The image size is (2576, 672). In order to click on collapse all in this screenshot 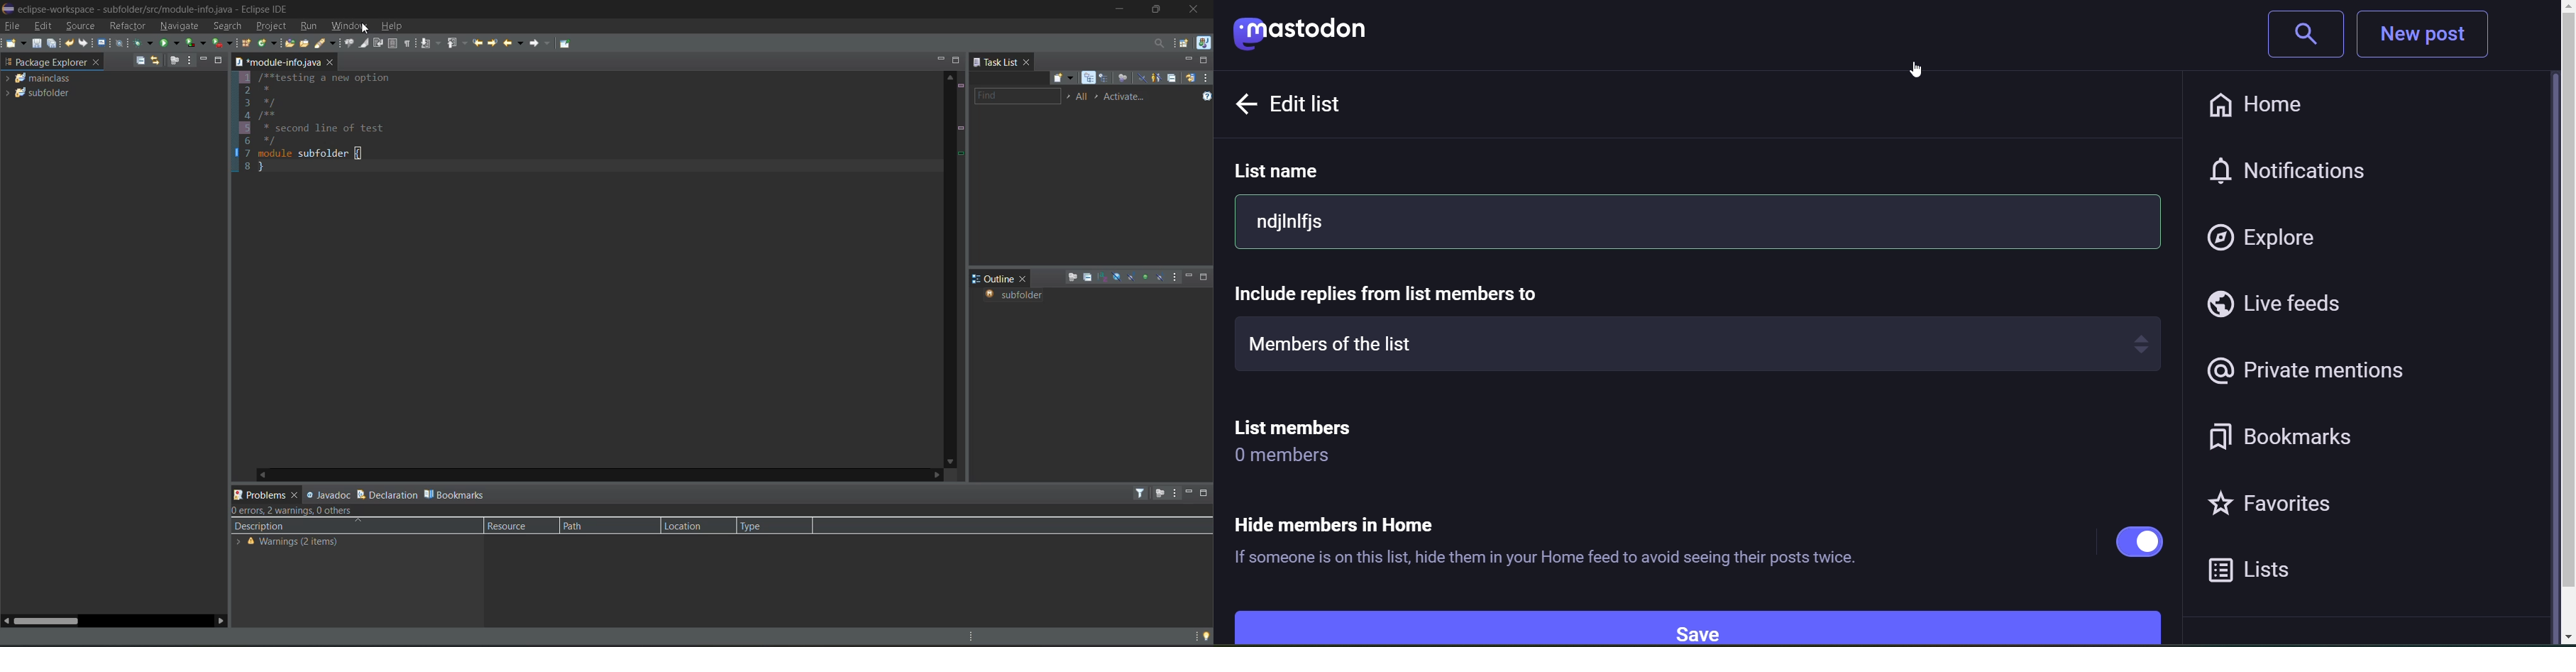, I will do `click(1089, 277)`.